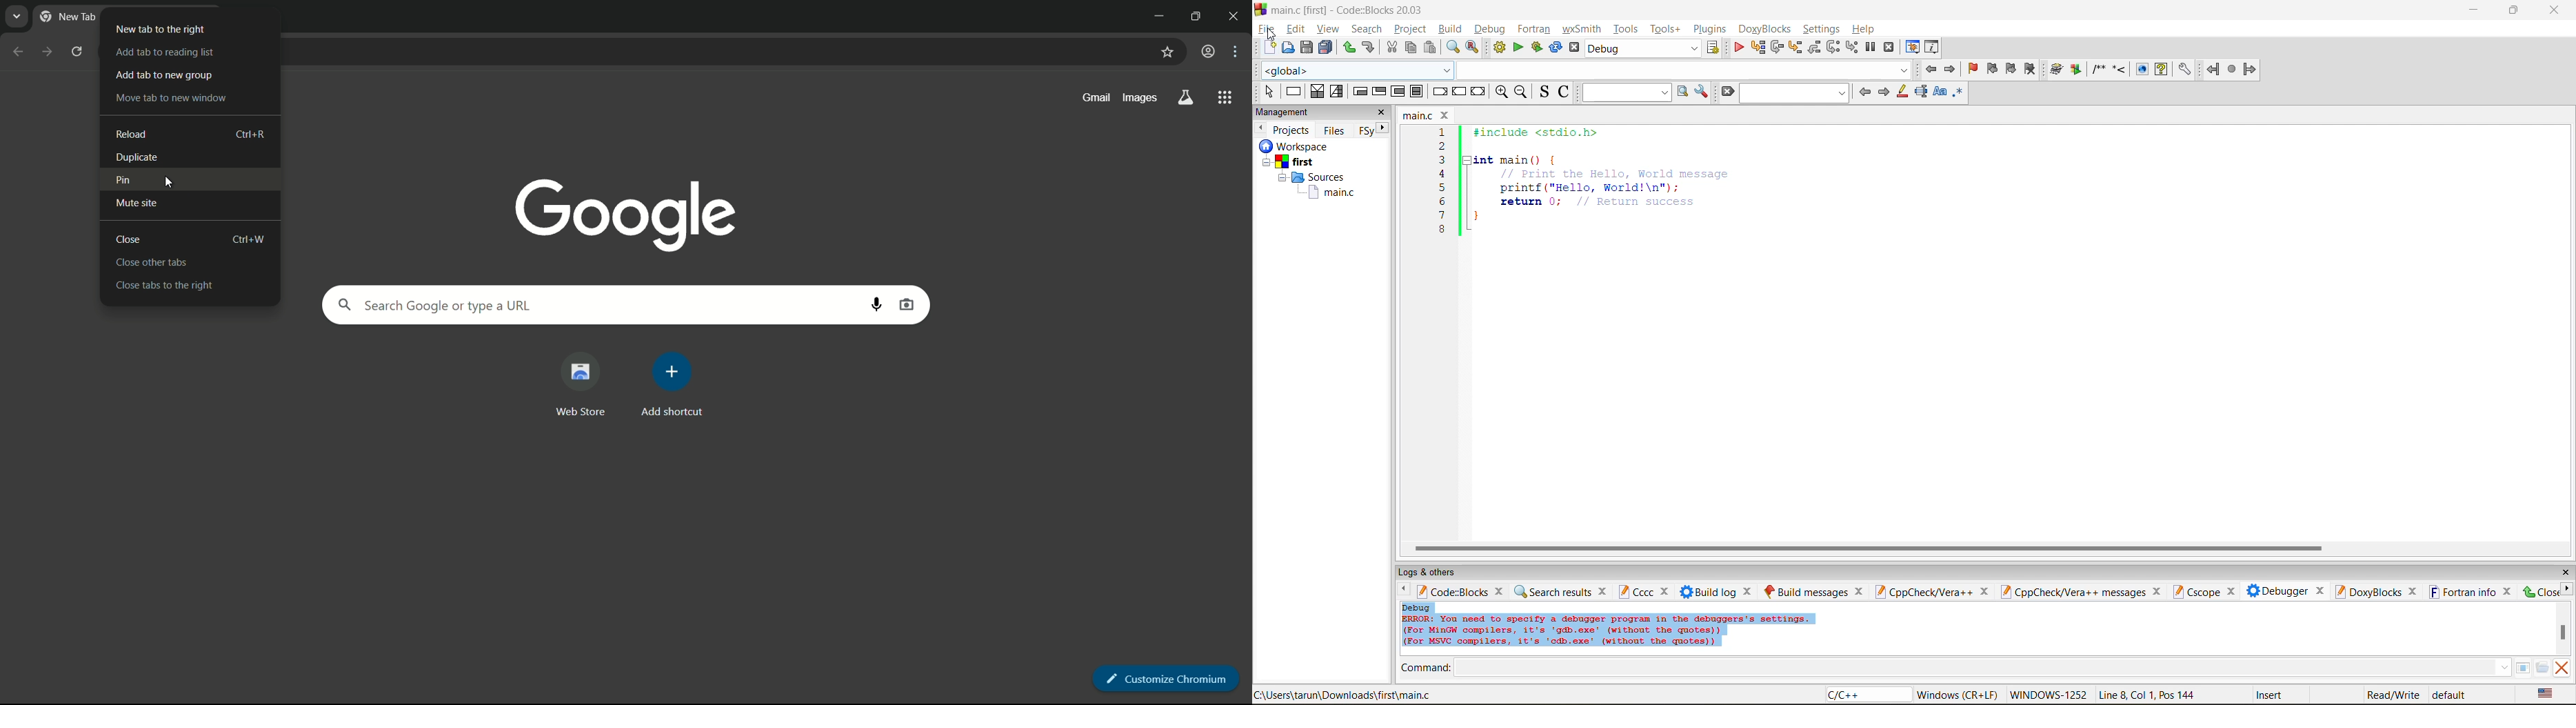 Image resolution: width=2576 pixels, height=728 pixels. I want to click on vertical scroll bar, so click(2562, 632).